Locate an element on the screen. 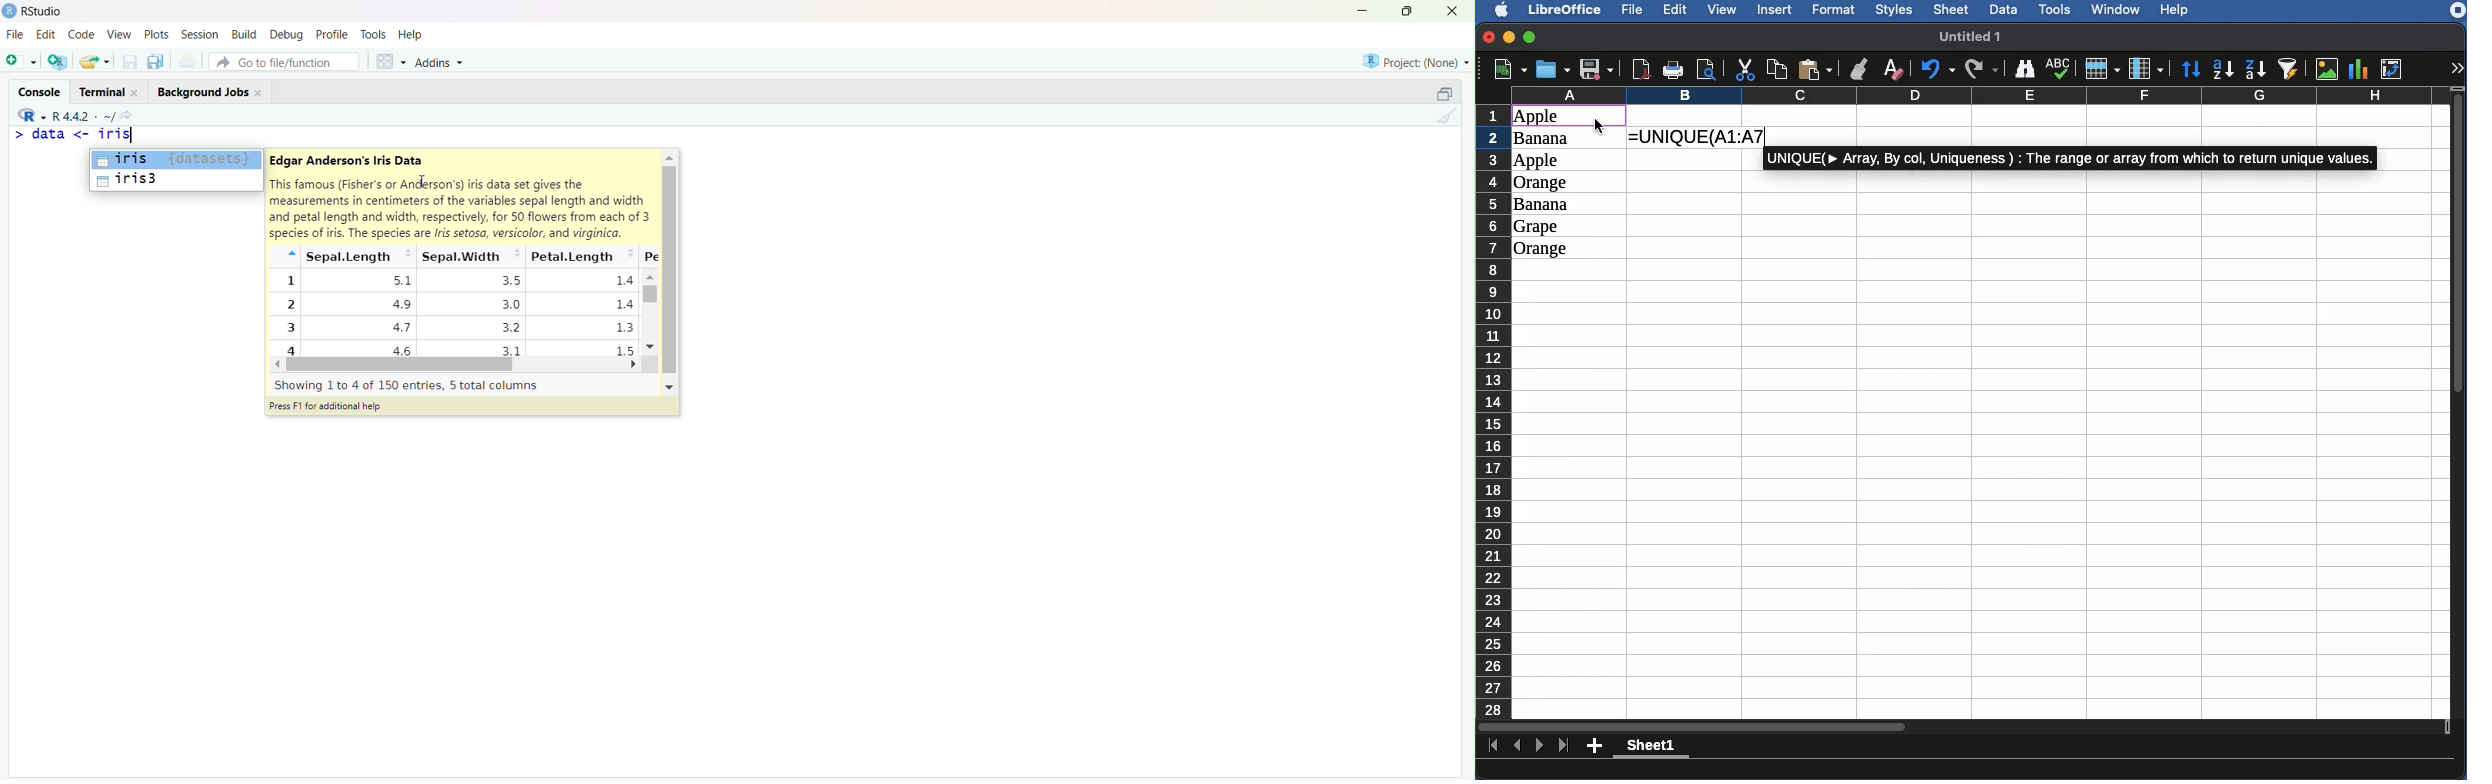 This screenshot has height=784, width=2492. Tools is located at coordinates (373, 33).